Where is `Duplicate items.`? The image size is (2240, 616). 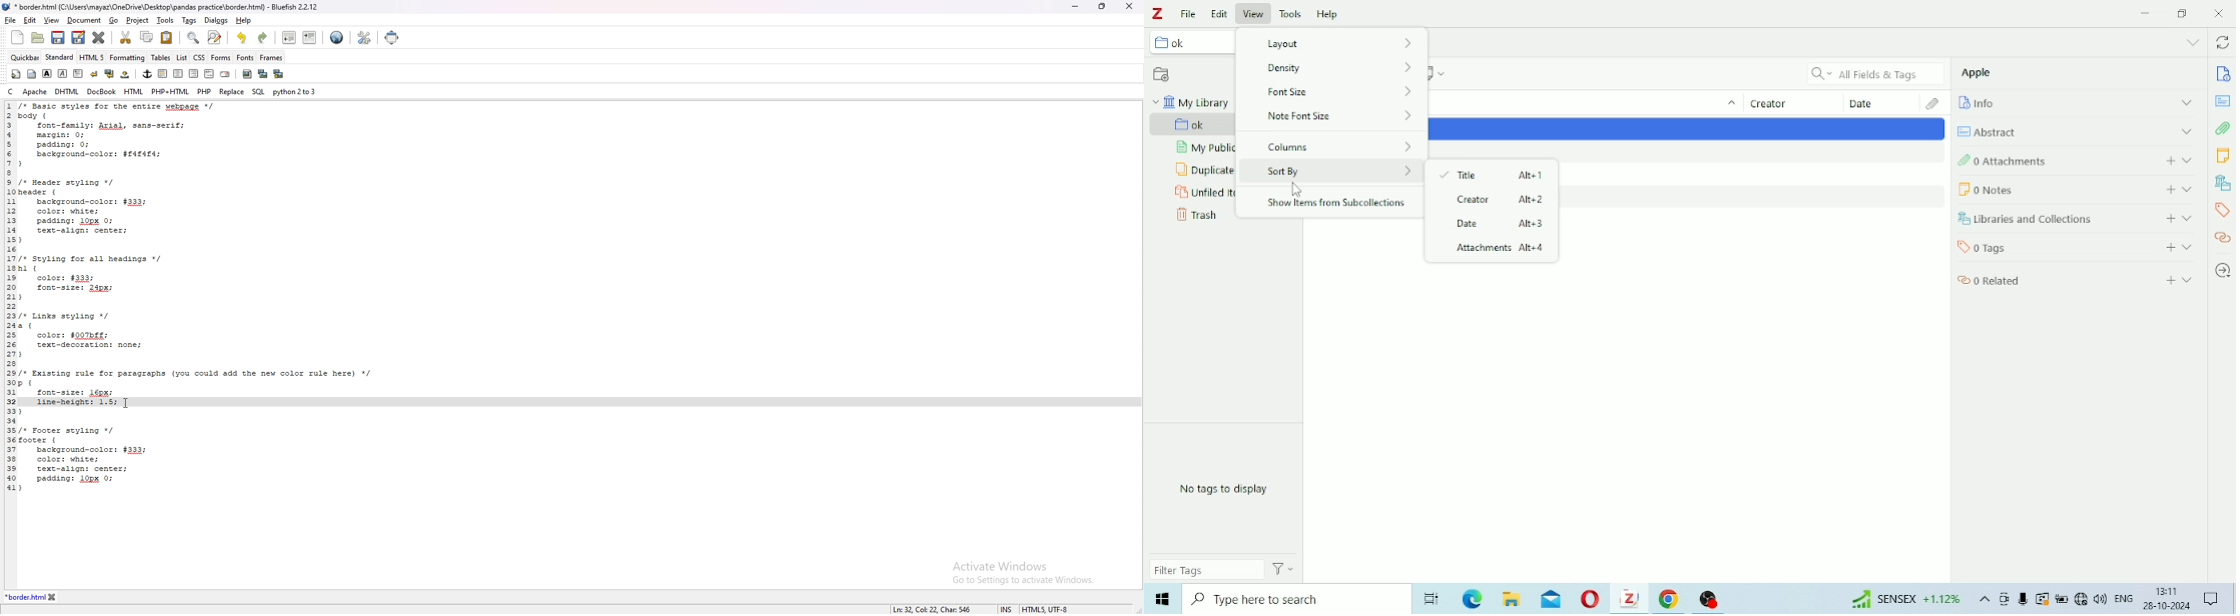
Duplicate items. is located at coordinates (1203, 170).